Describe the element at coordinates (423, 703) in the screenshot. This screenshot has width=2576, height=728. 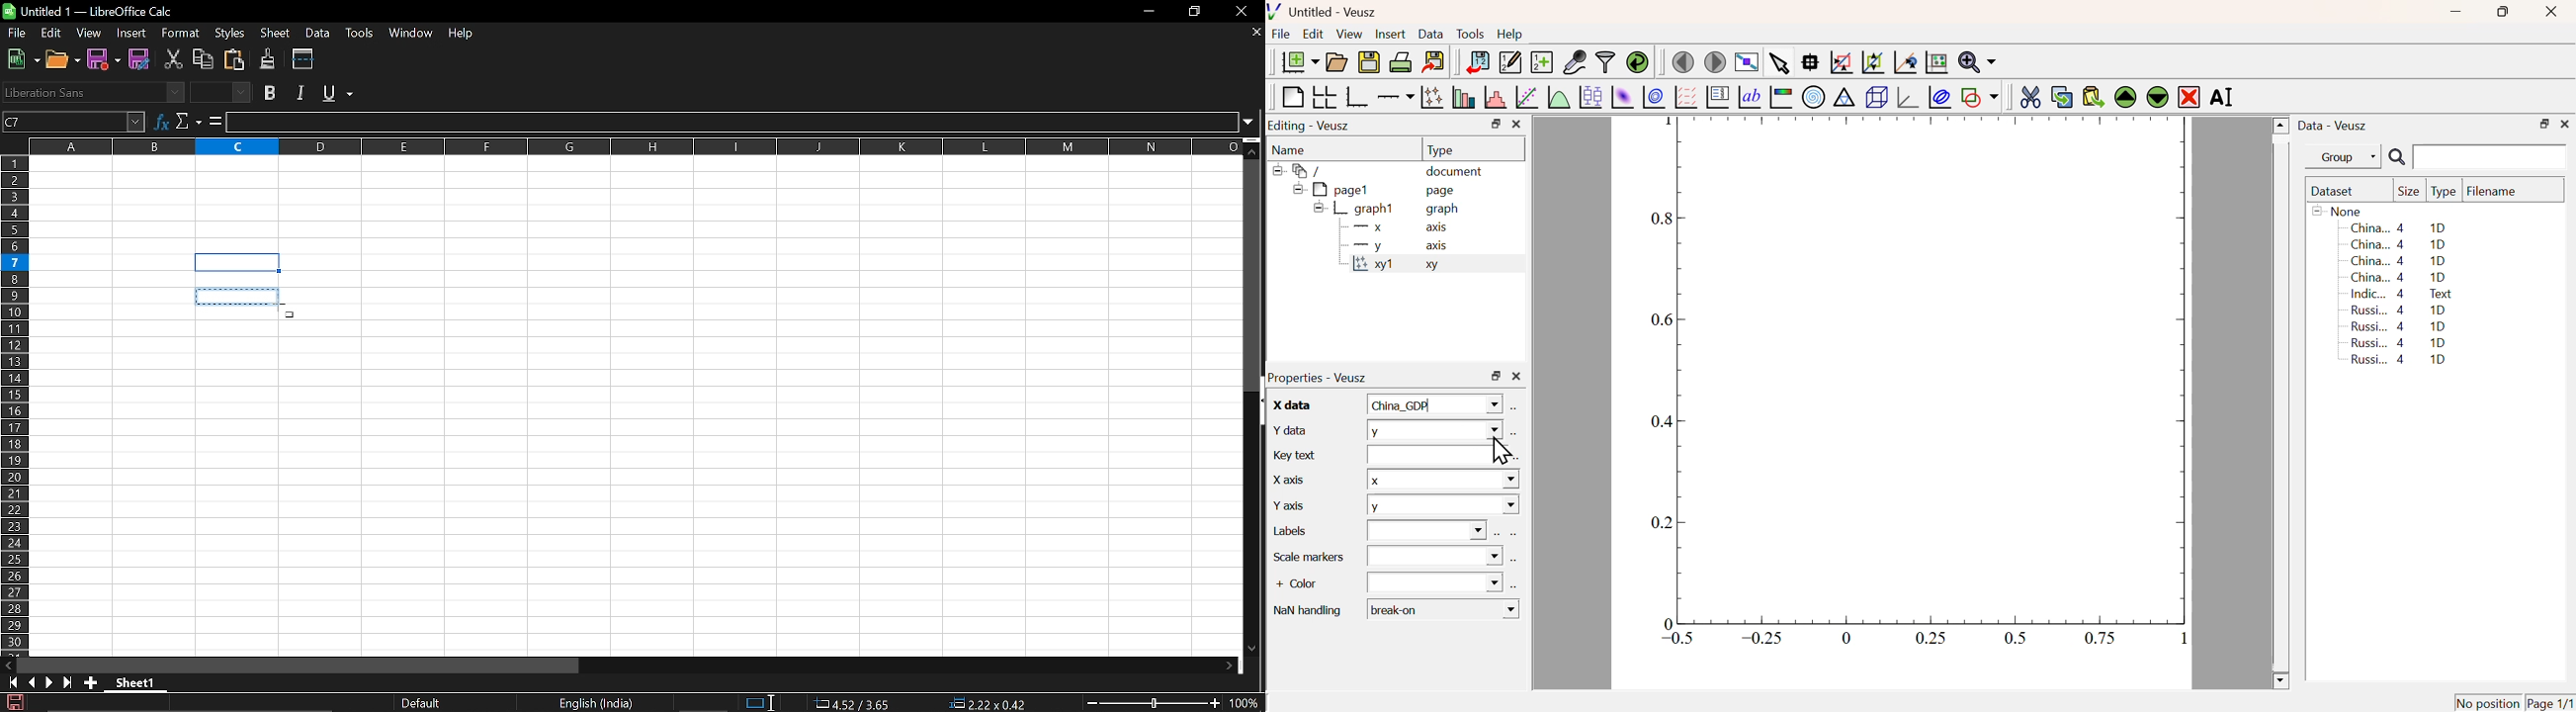
I see `Current look` at that location.